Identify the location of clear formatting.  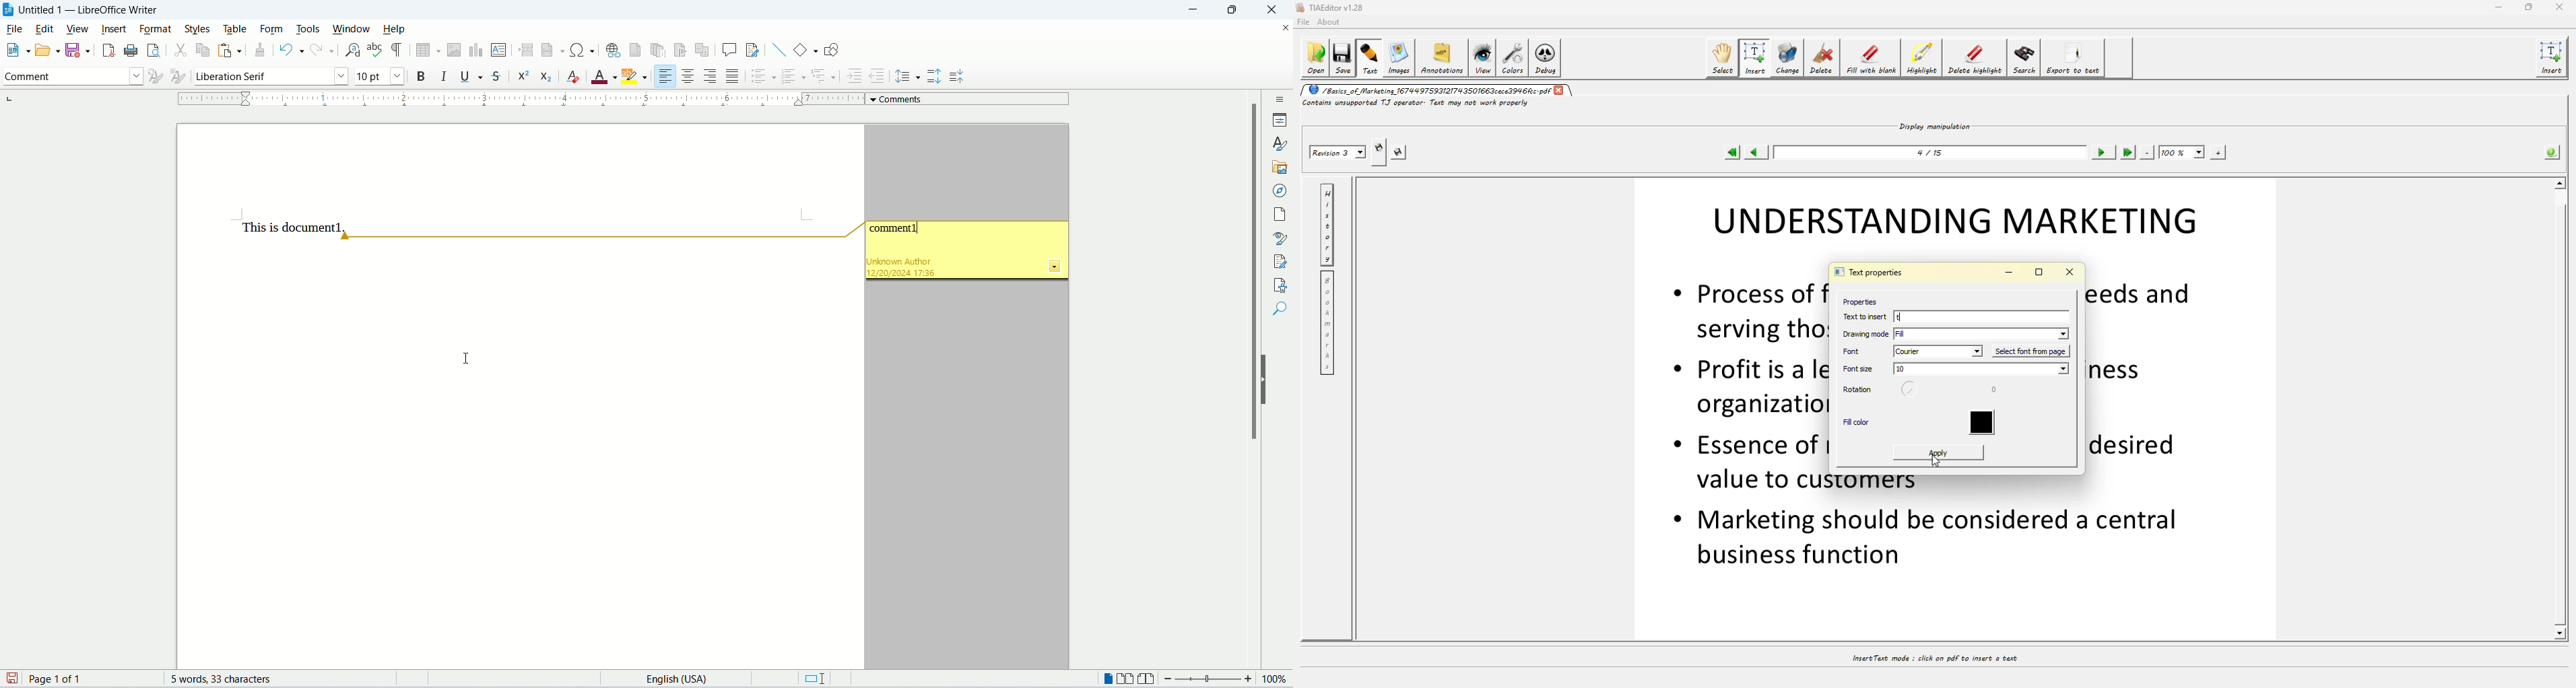
(574, 77).